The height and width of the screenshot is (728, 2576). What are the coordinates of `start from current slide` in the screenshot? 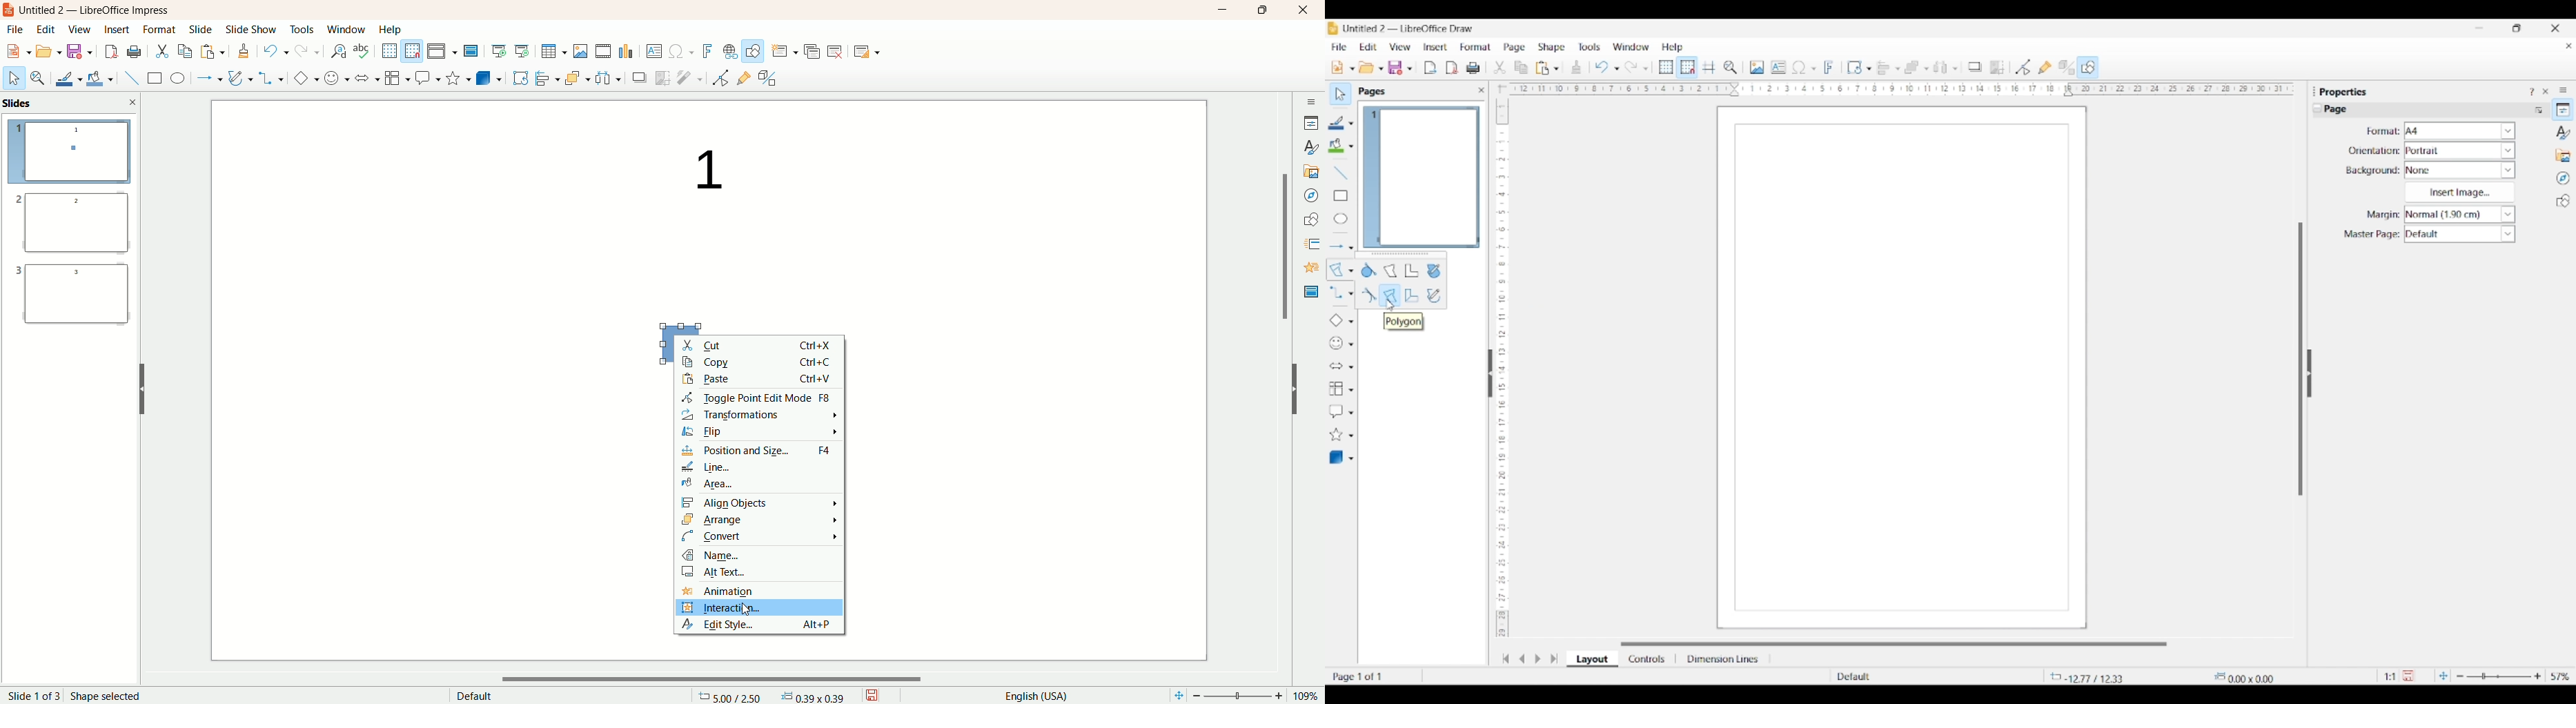 It's located at (522, 49).